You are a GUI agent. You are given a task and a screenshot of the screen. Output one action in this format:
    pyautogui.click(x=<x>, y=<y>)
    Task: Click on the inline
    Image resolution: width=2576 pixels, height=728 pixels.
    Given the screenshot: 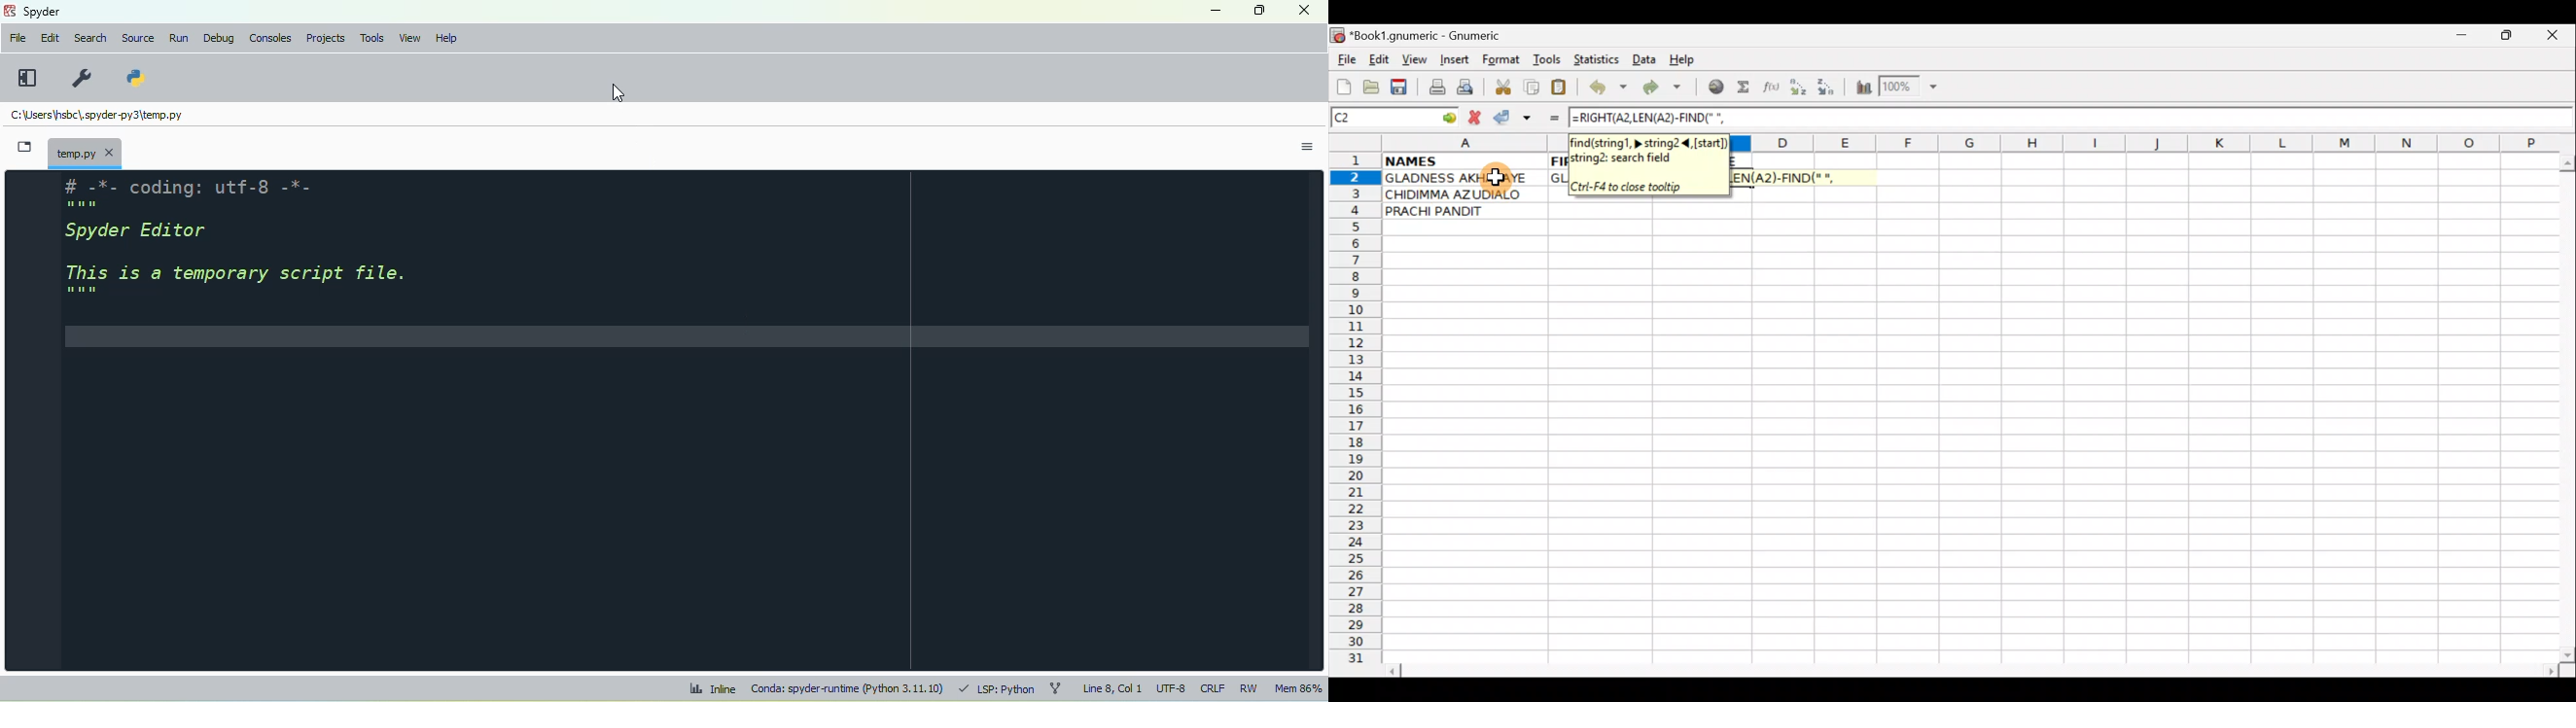 What is the action you would take?
    pyautogui.click(x=712, y=688)
    